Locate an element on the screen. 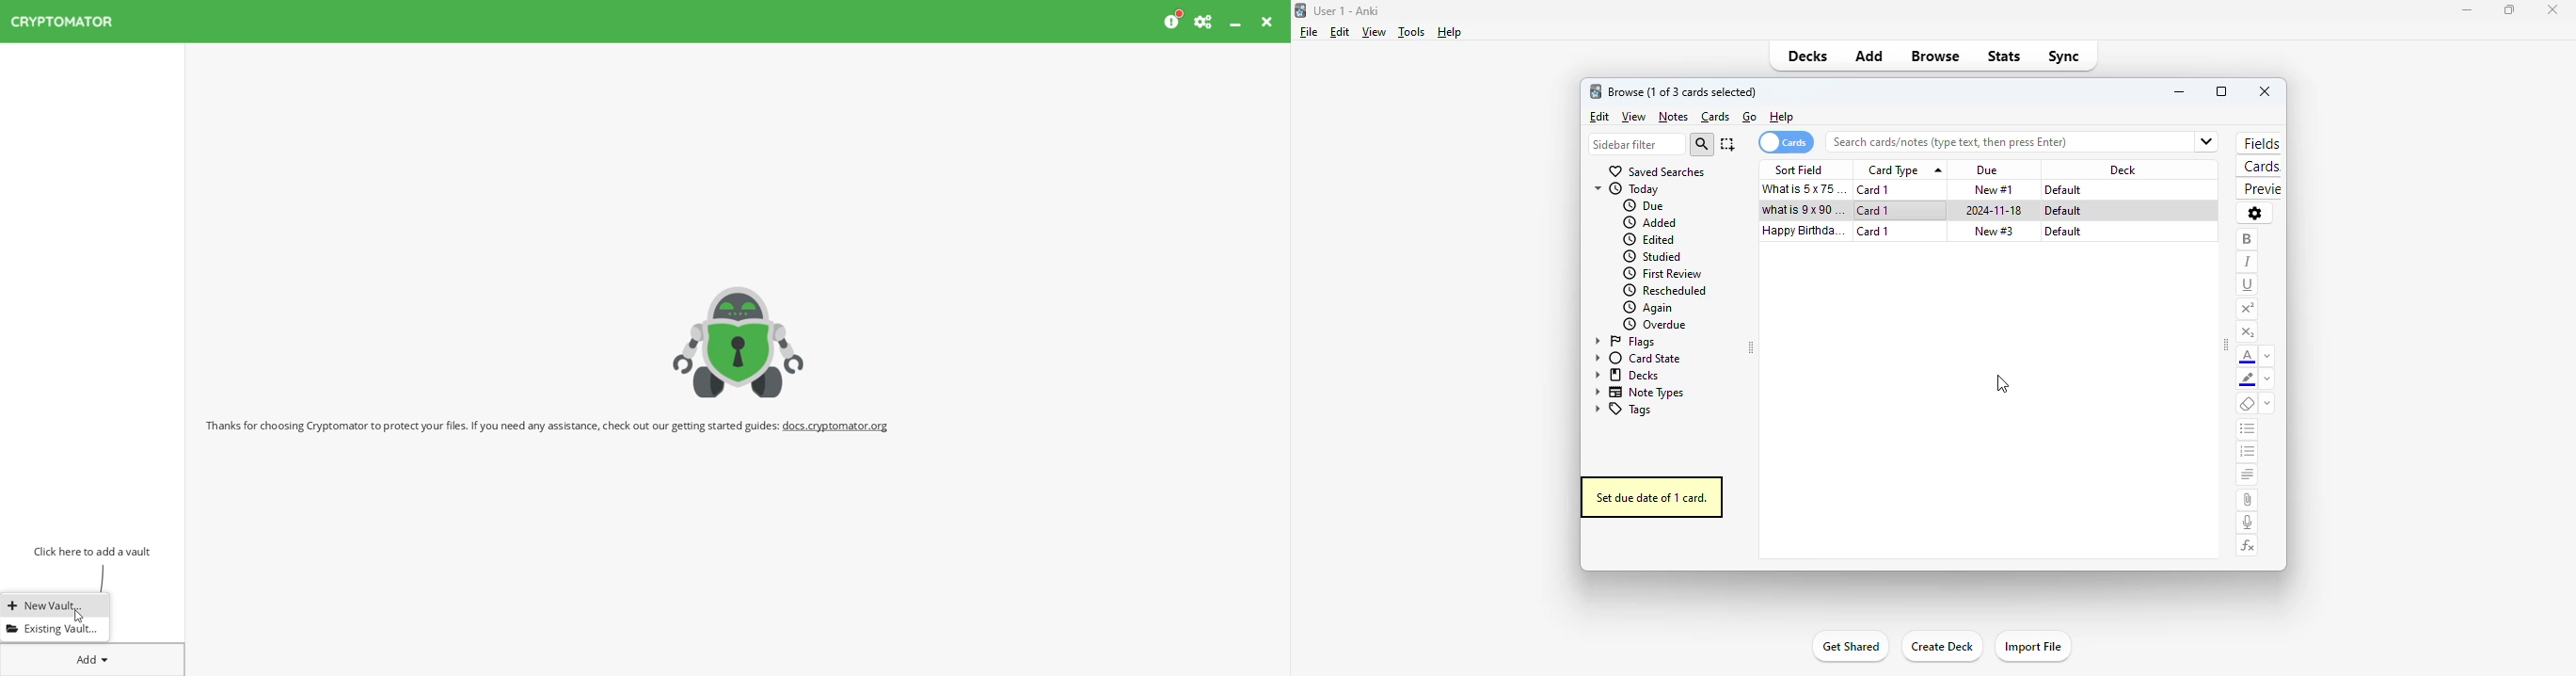 The width and height of the screenshot is (2576, 700). new #1 is located at coordinates (1995, 190).